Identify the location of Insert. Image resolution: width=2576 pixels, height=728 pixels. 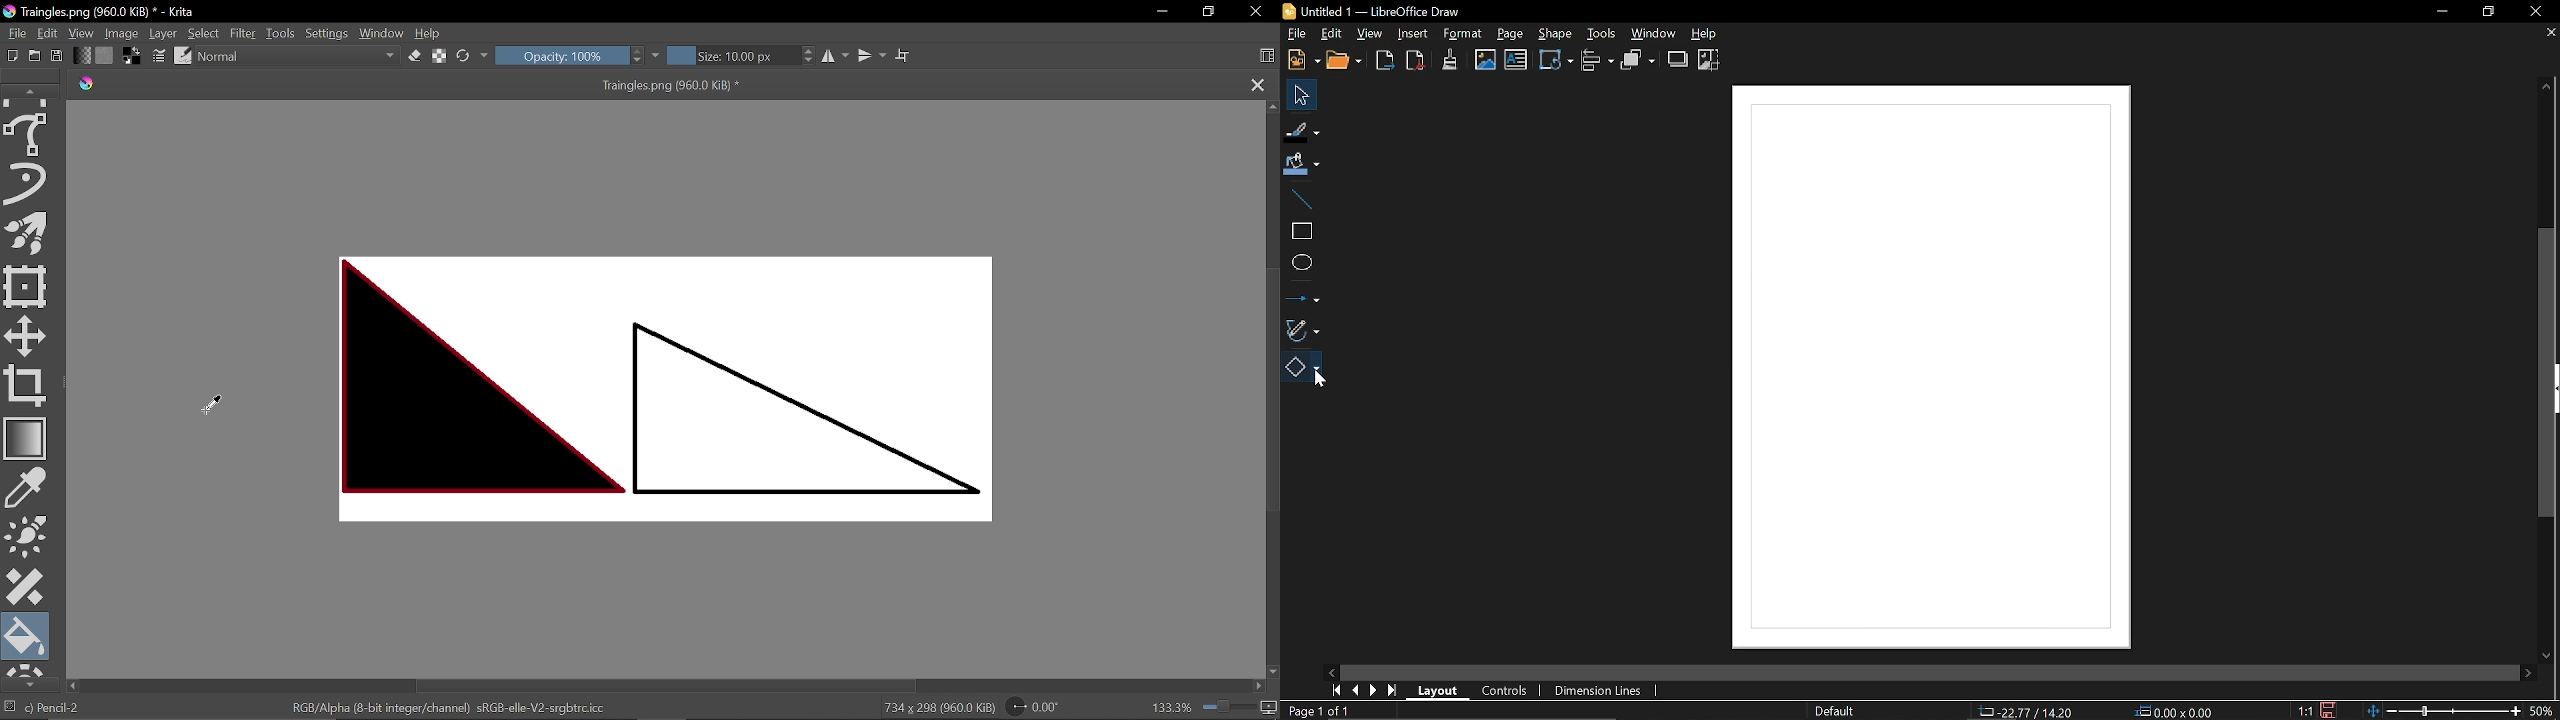
(1413, 34).